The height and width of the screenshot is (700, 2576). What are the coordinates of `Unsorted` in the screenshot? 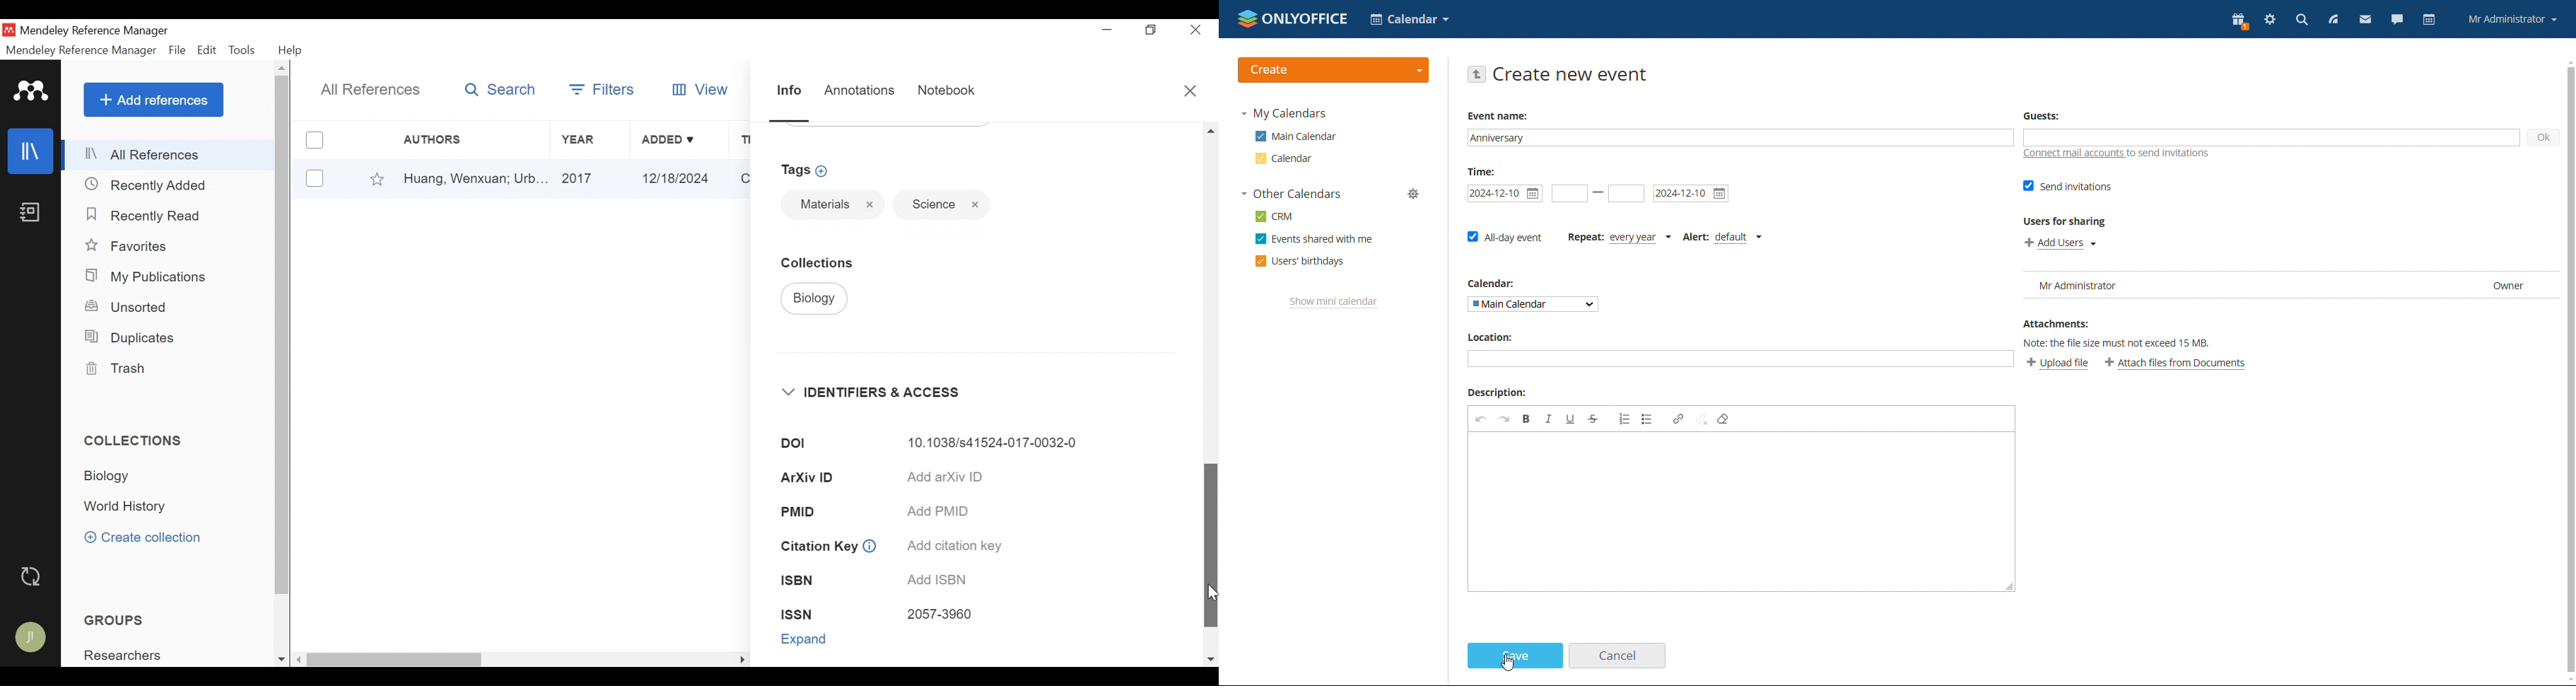 It's located at (128, 307).